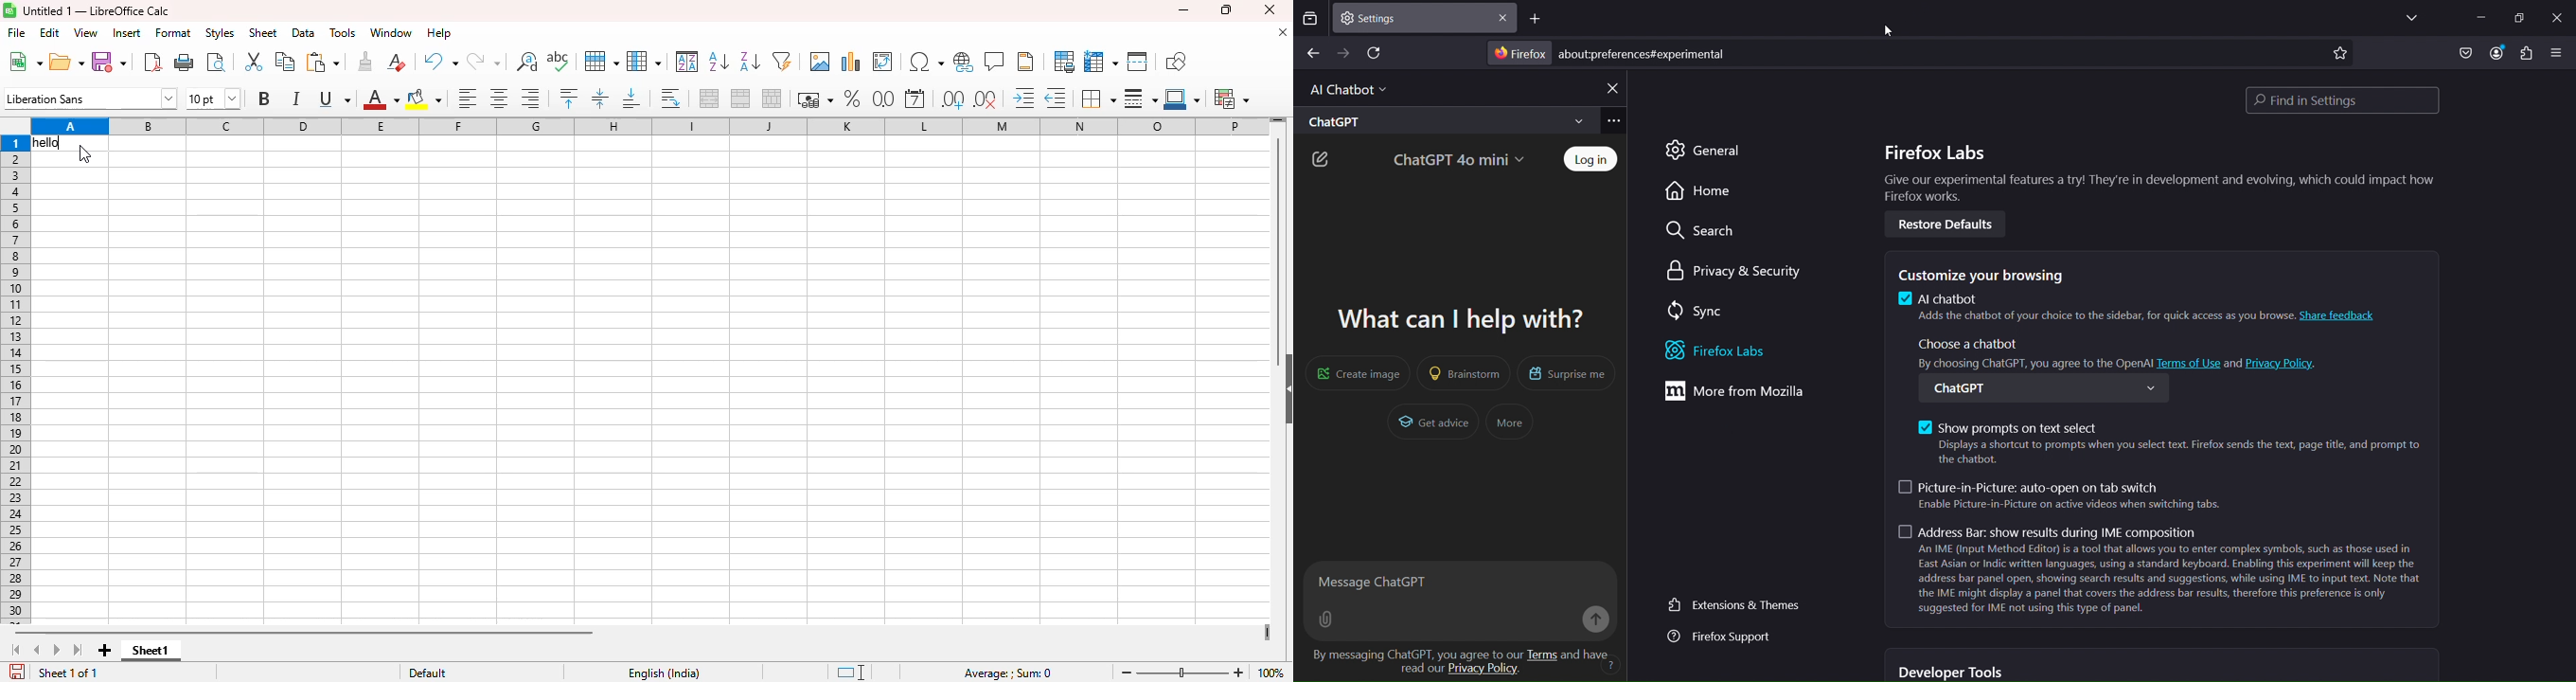 Image resolution: width=2576 pixels, height=700 pixels. Describe the element at coordinates (964, 62) in the screenshot. I see `insert hyperlink` at that location.